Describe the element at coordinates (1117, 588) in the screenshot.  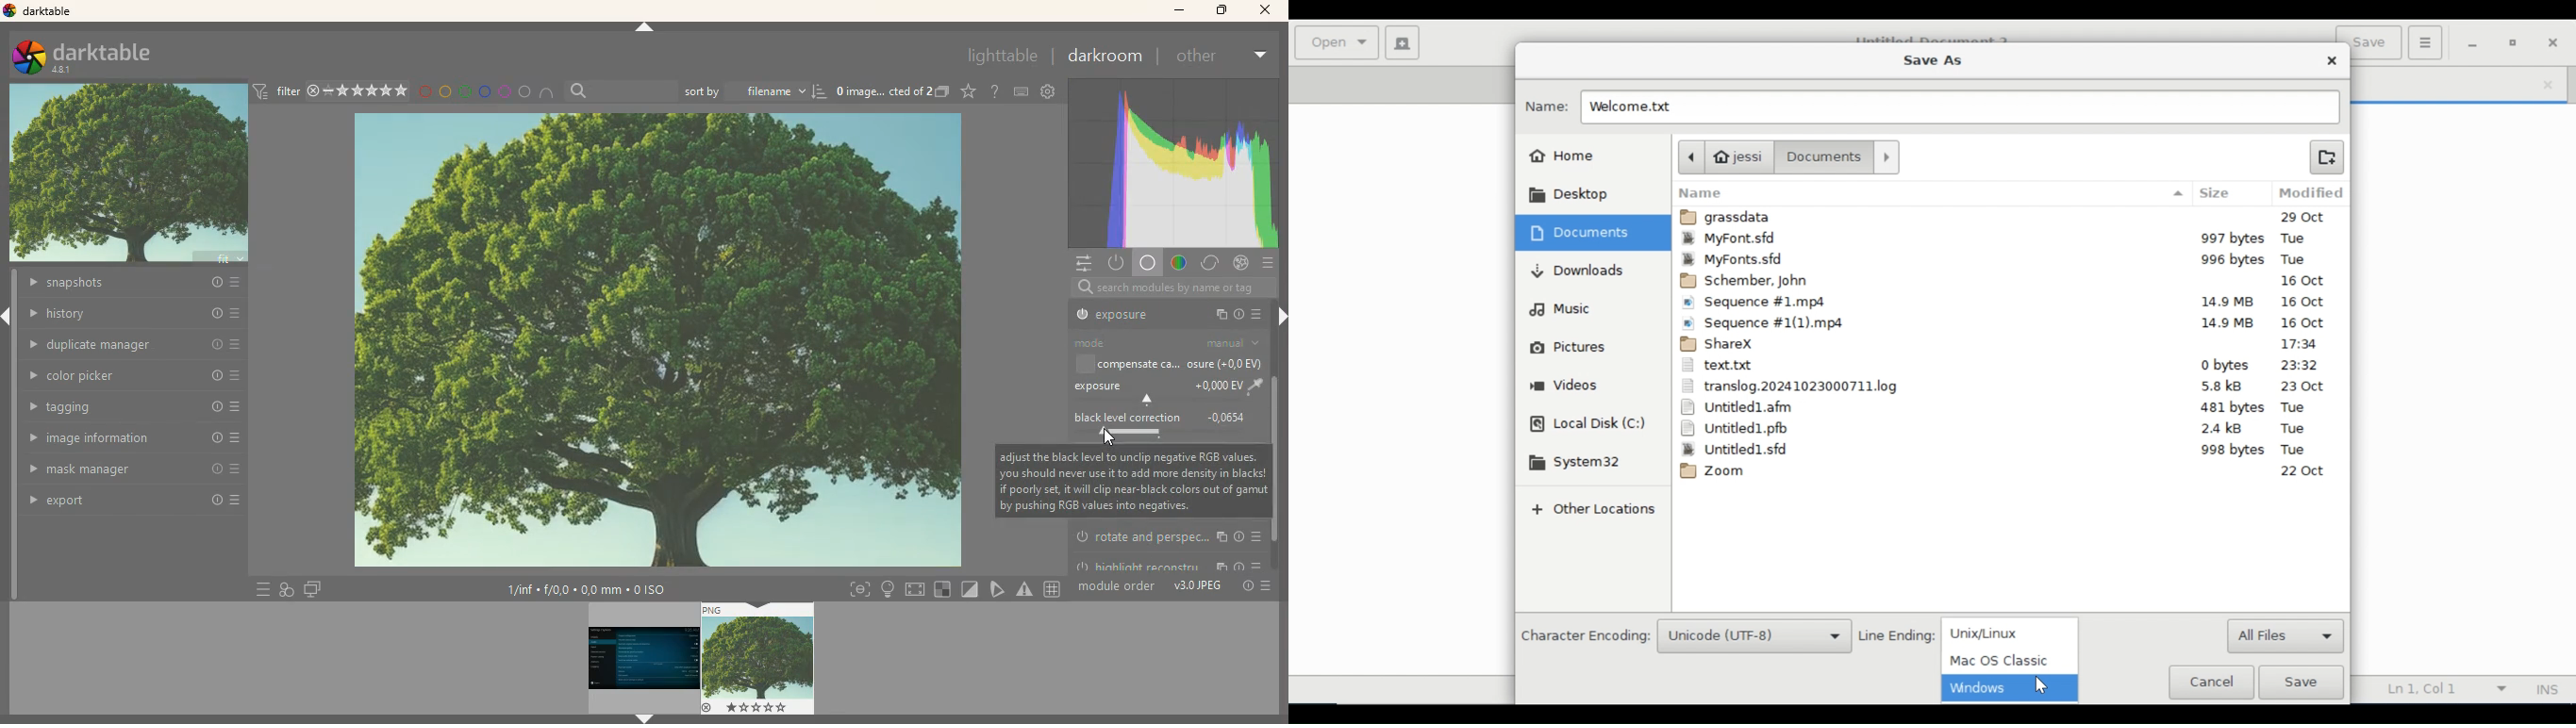
I see `module order` at that location.